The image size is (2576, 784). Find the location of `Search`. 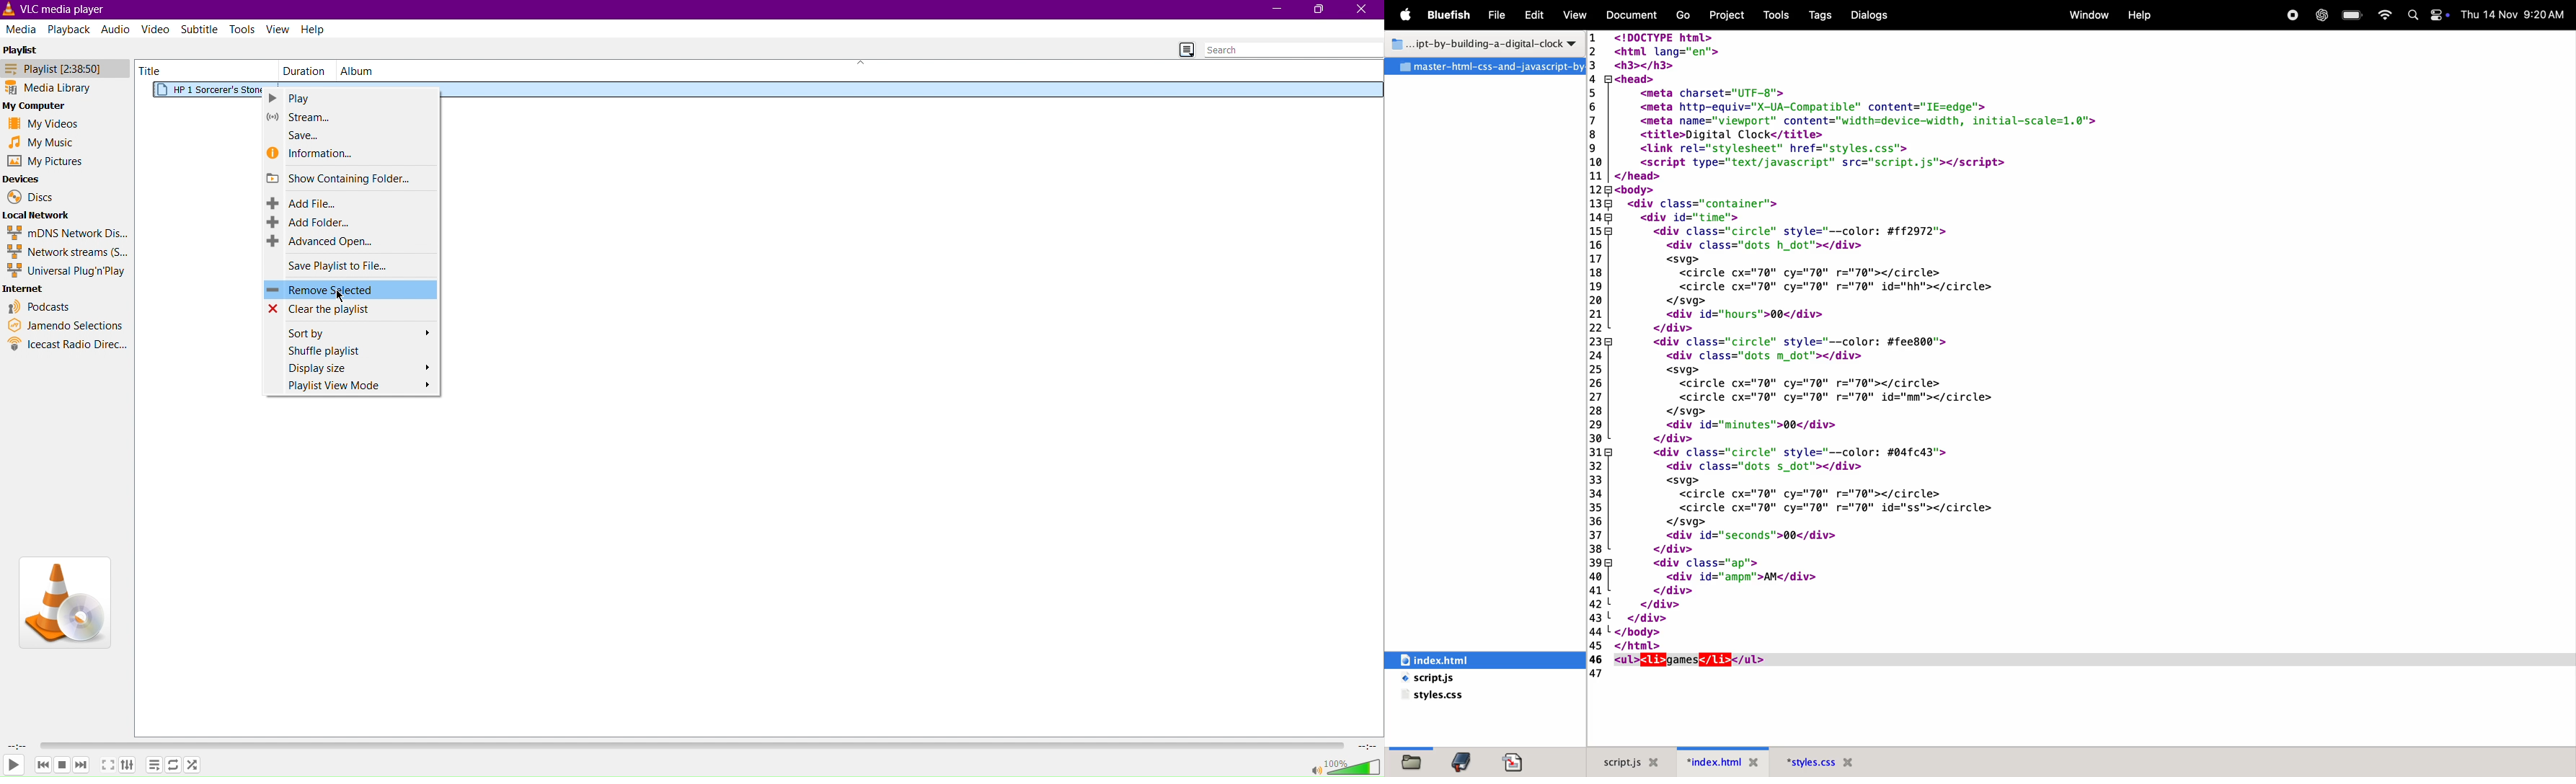

Search is located at coordinates (1293, 50).